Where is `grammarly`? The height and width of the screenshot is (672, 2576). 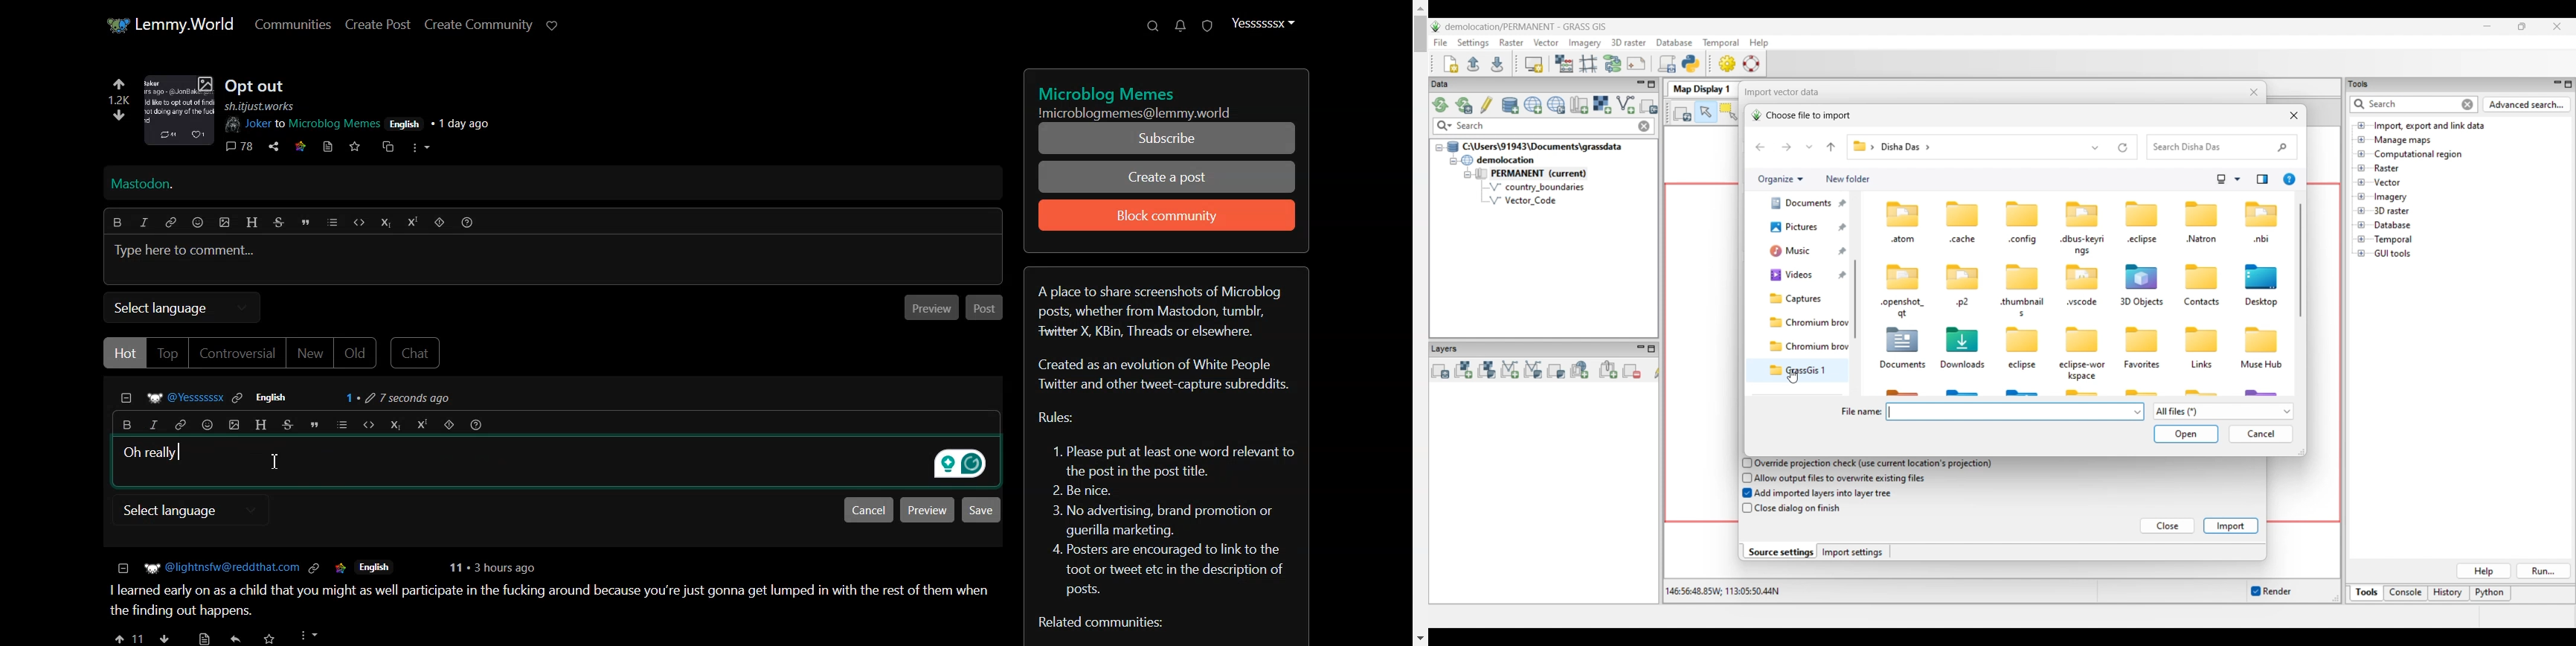
grammarly is located at coordinates (961, 465).